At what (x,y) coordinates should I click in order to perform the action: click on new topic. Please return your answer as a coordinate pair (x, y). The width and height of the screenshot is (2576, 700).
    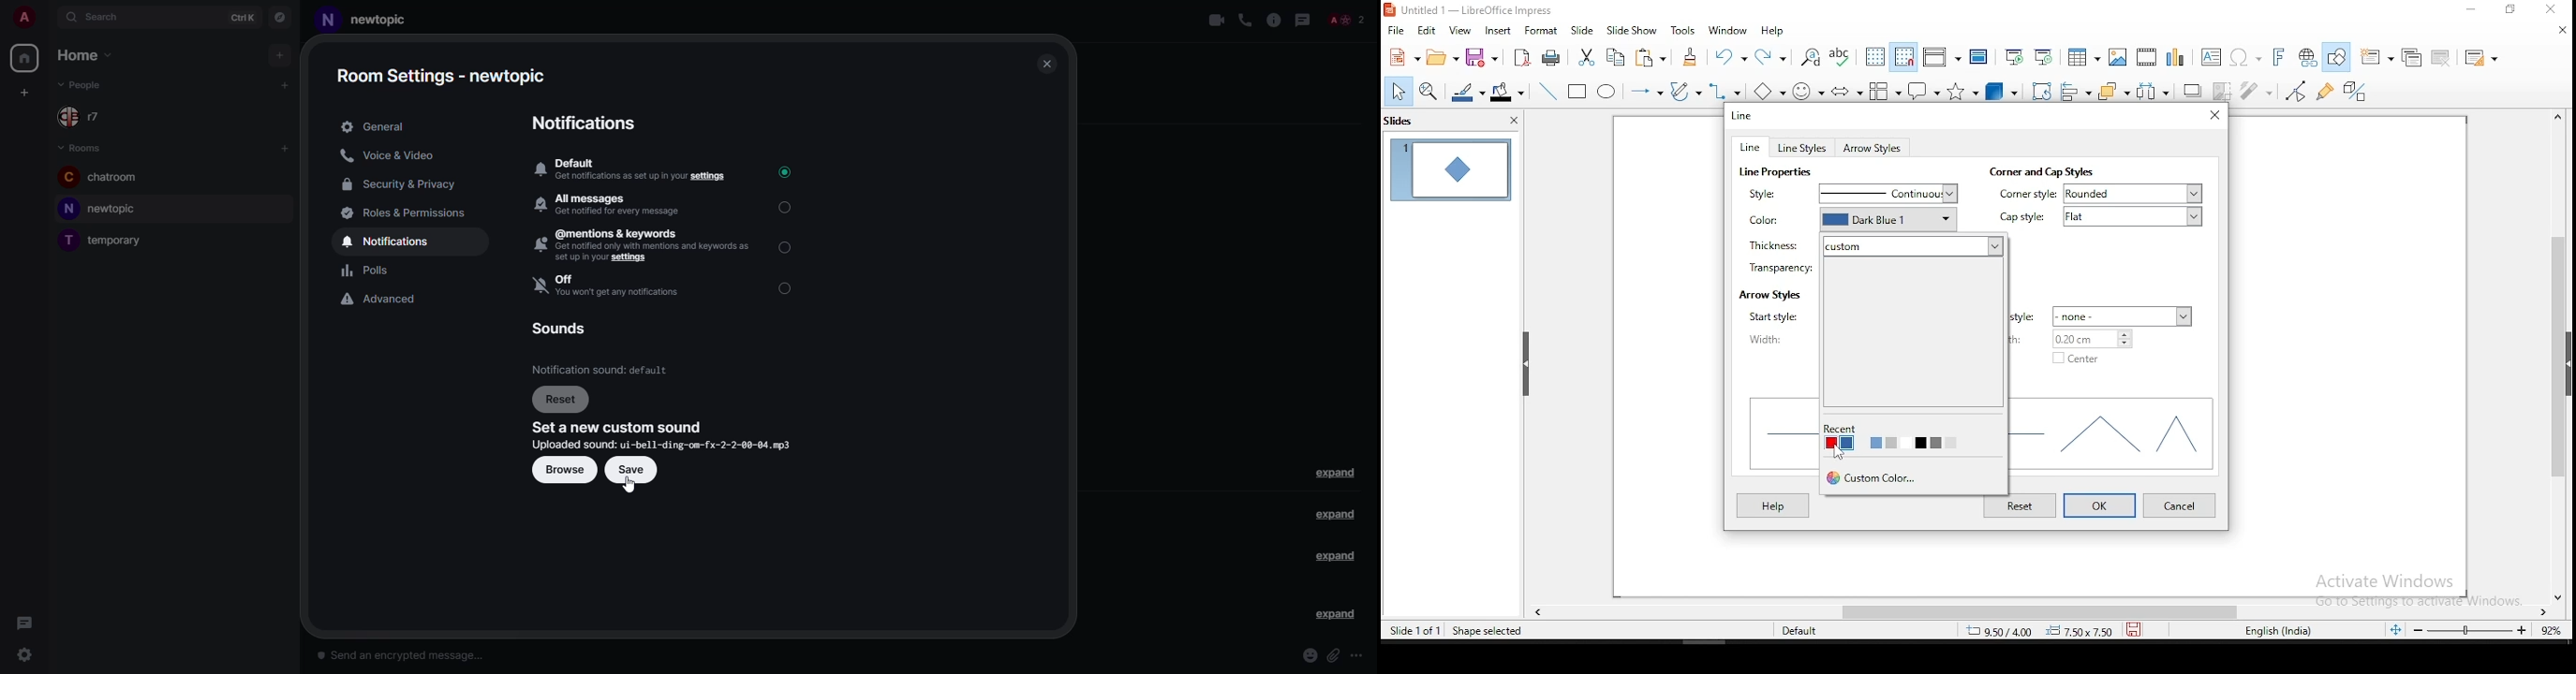
    Looking at the image, I should click on (367, 22).